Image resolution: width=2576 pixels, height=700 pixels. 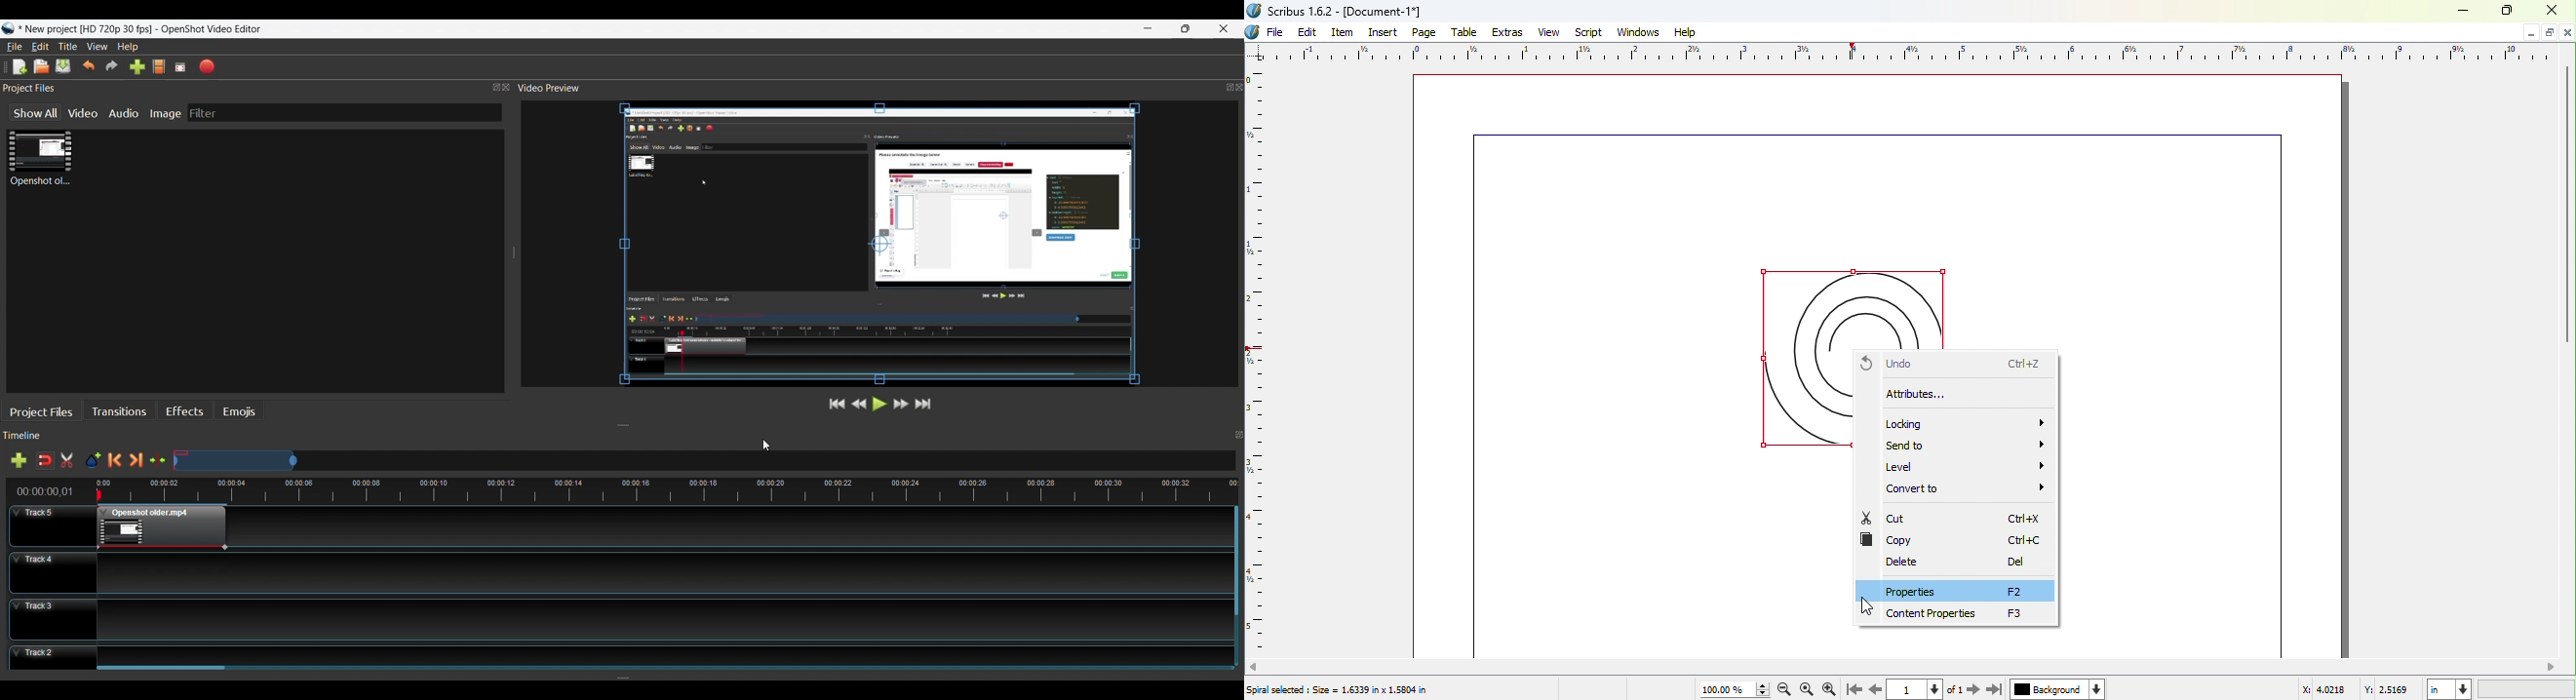 What do you see at coordinates (1960, 397) in the screenshot?
I see `Attributes` at bounding box center [1960, 397].